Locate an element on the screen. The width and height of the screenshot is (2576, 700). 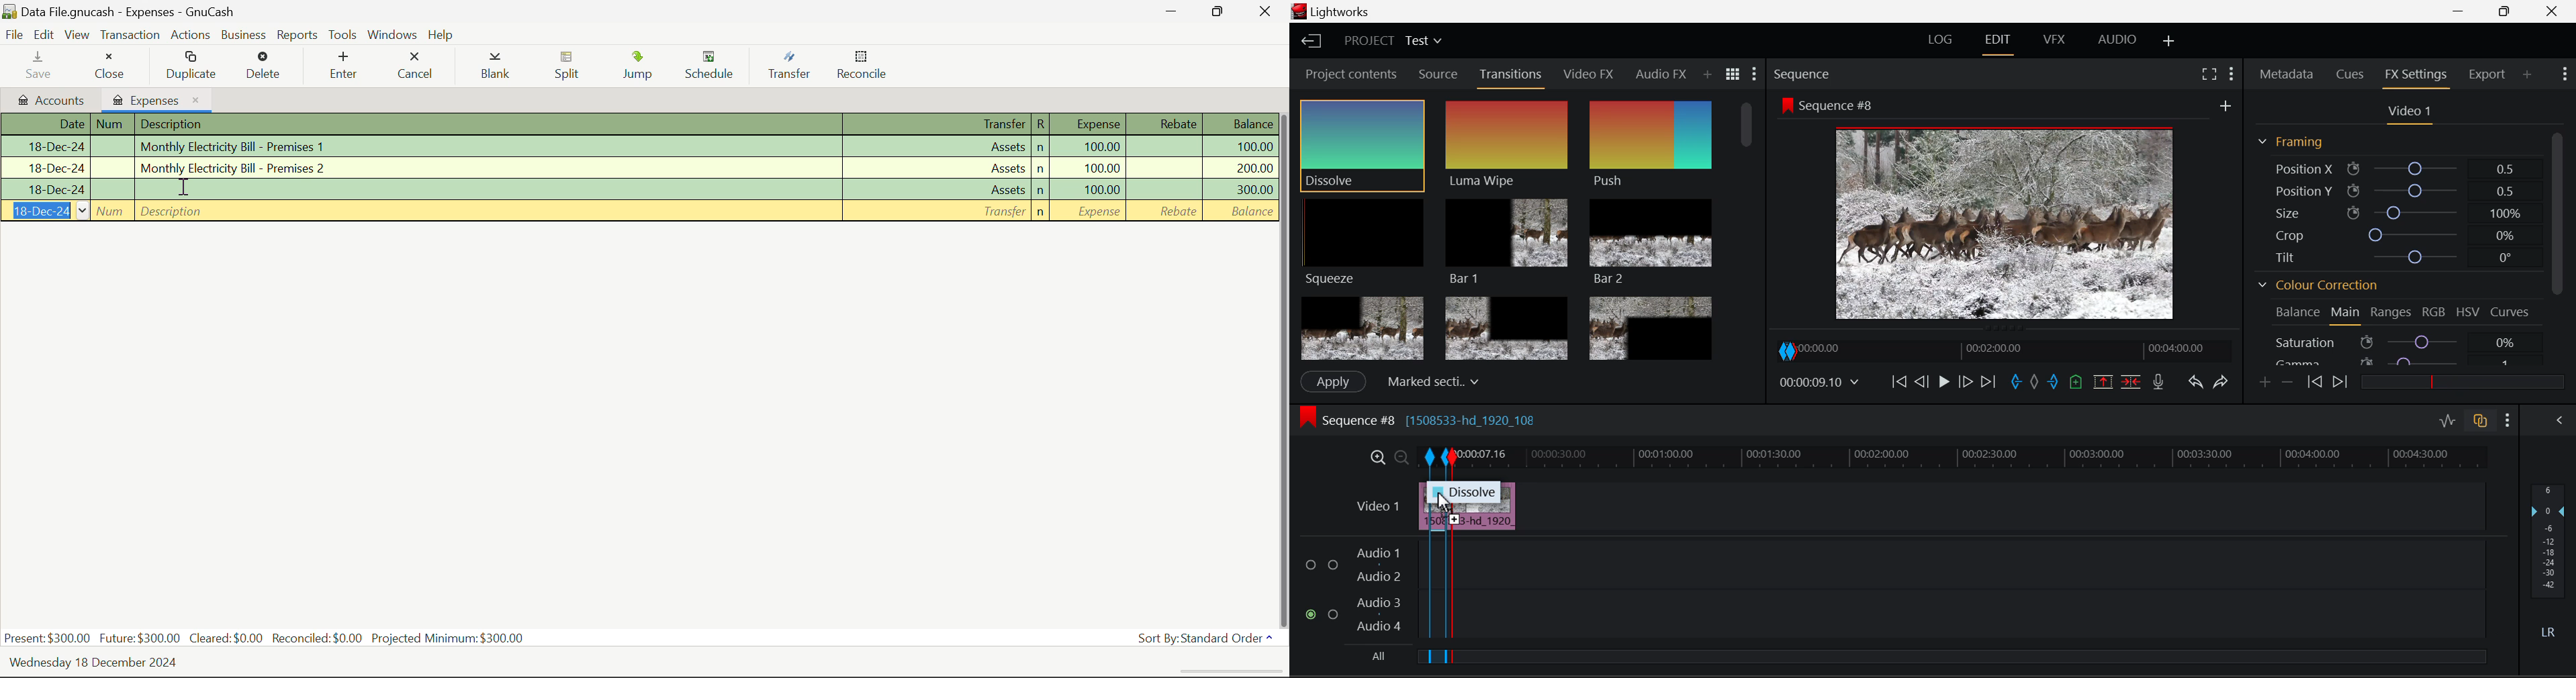
Full Screen is located at coordinates (2211, 74).